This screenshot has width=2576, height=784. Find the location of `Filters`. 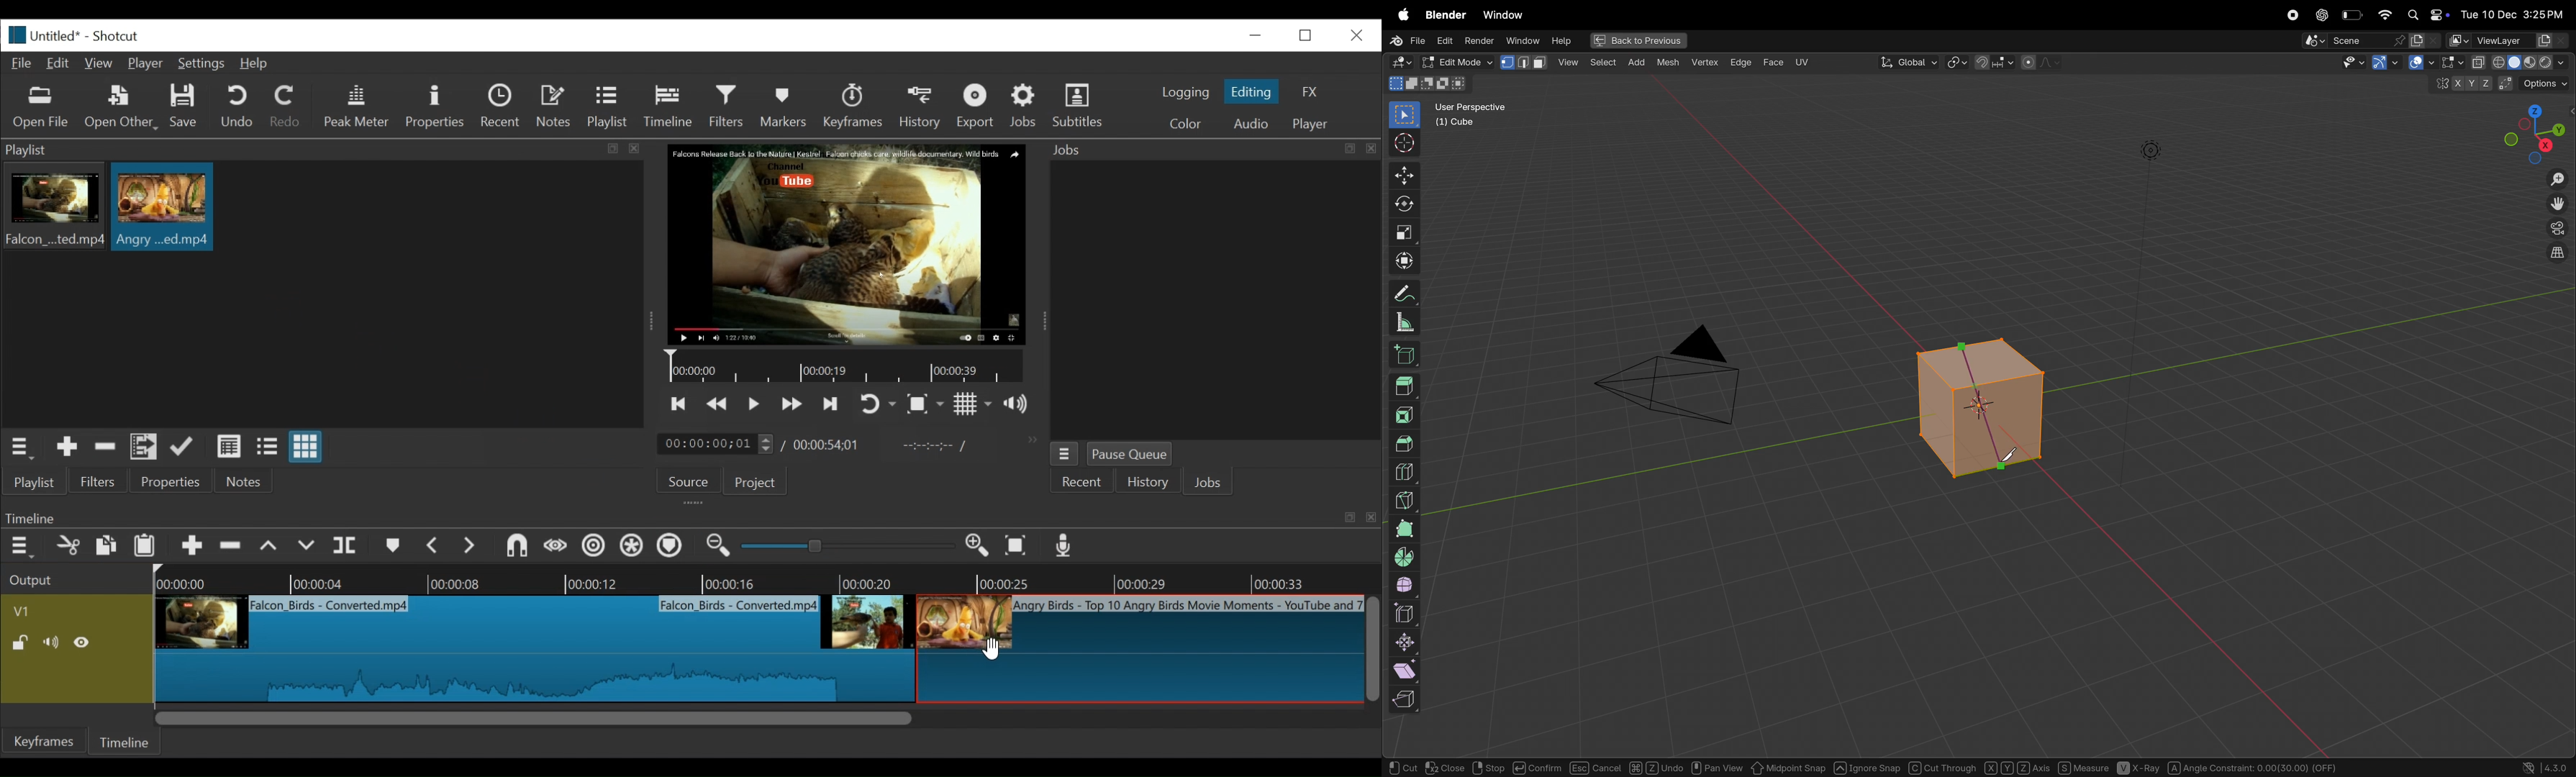

Filters is located at coordinates (730, 106).